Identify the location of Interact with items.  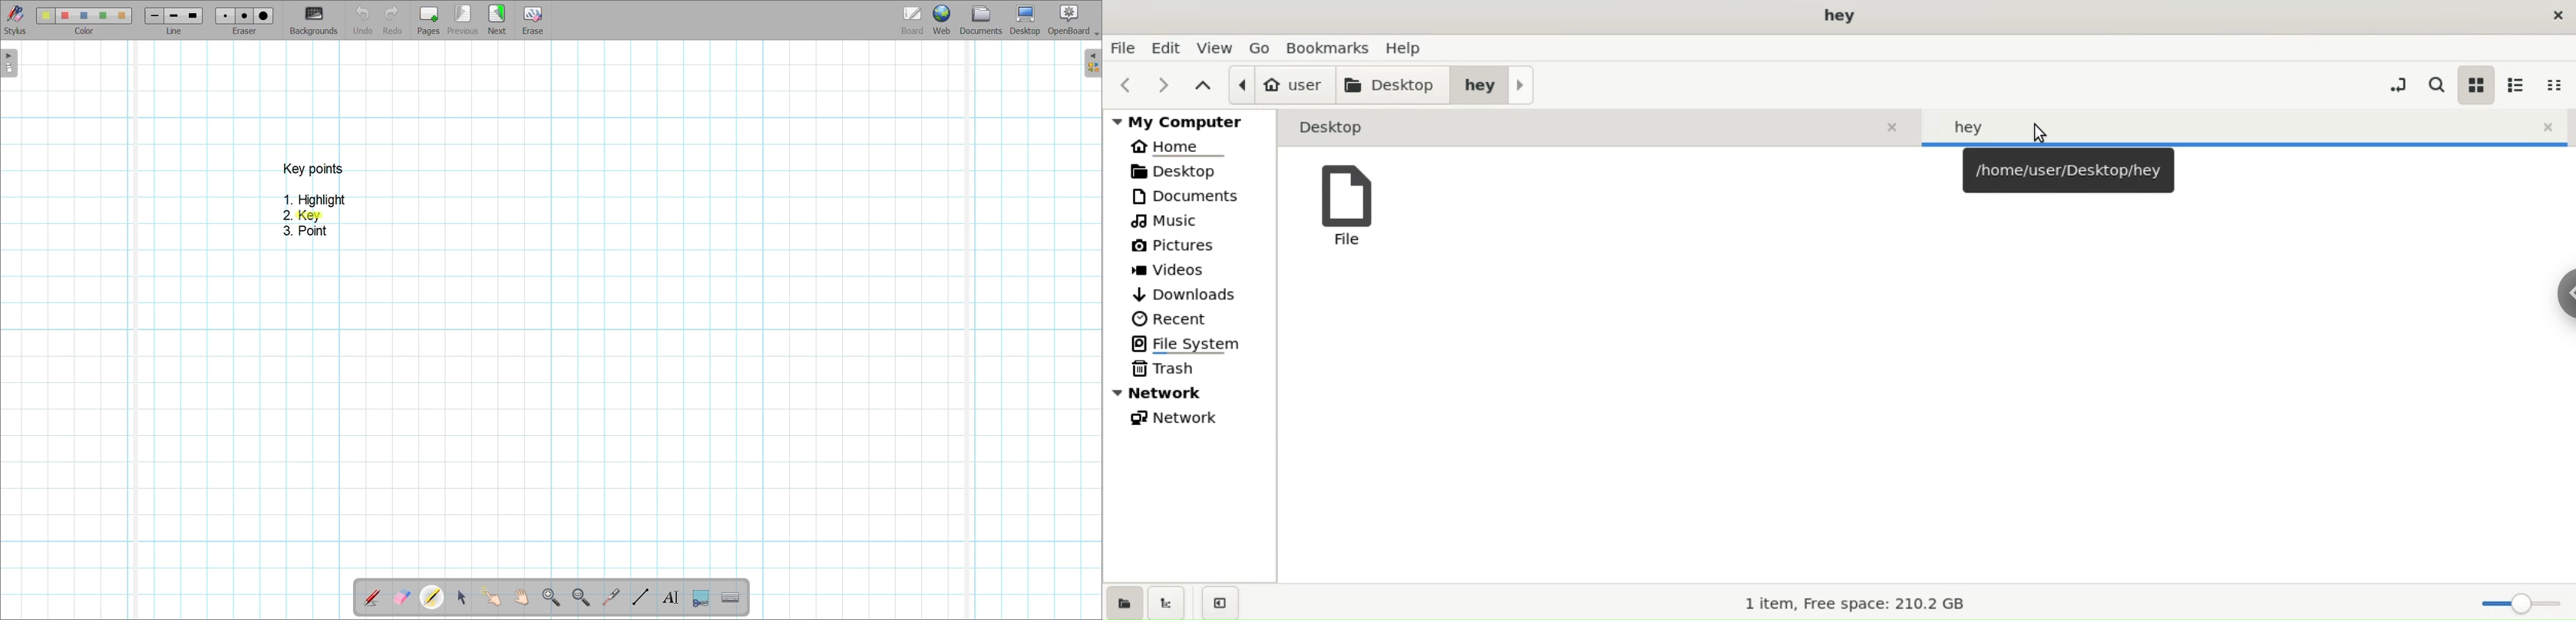
(490, 596).